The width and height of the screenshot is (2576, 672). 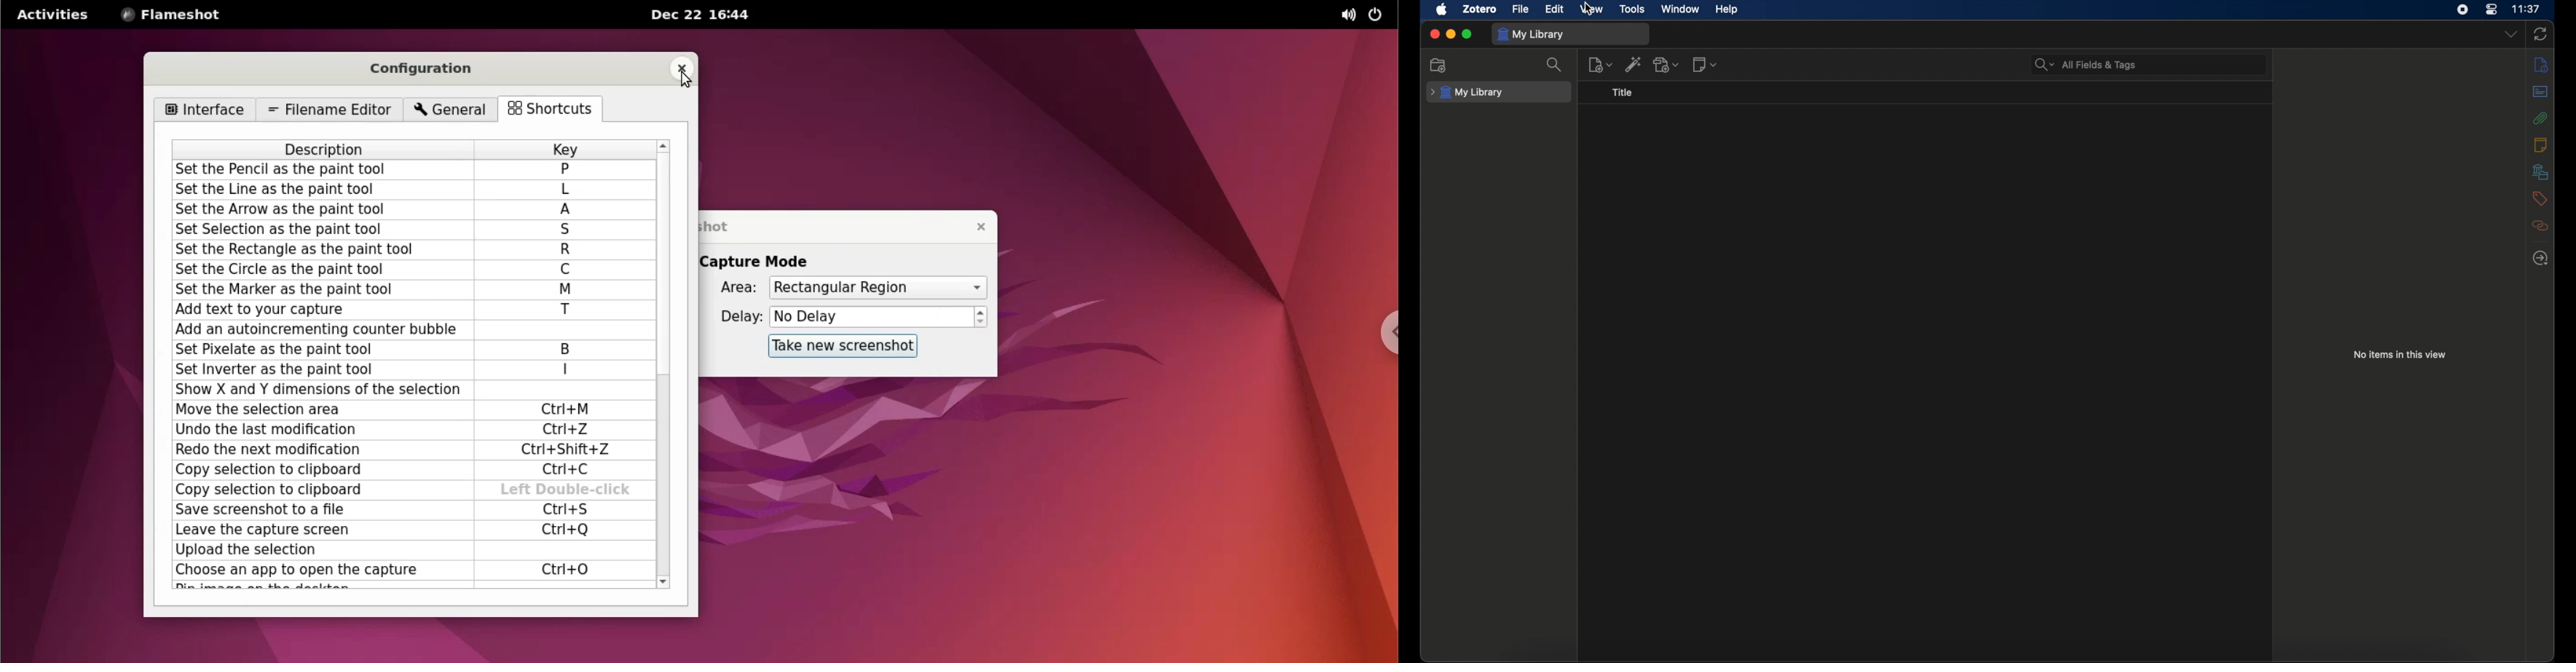 What do you see at coordinates (1443, 9) in the screenshot?
I see `apple` at bounding box center [1443, 9].